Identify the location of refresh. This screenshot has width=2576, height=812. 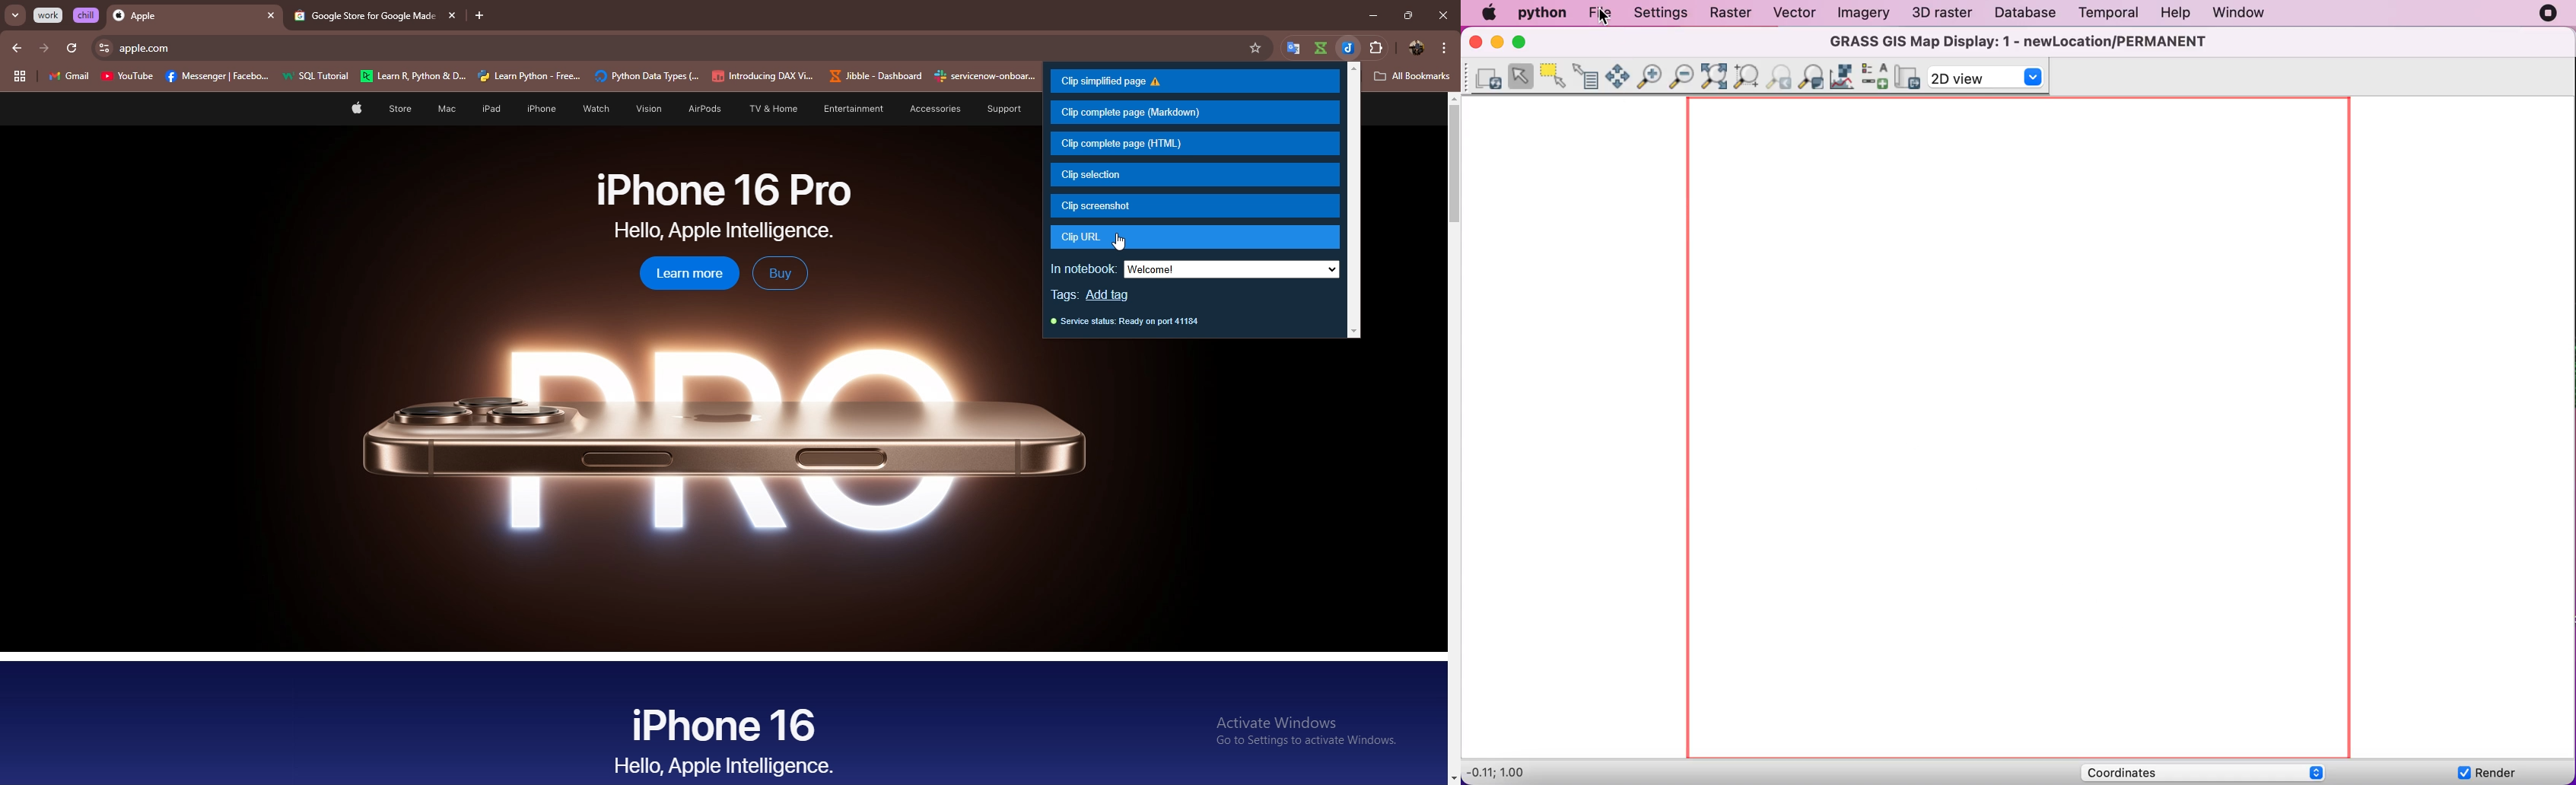
(72, 49).